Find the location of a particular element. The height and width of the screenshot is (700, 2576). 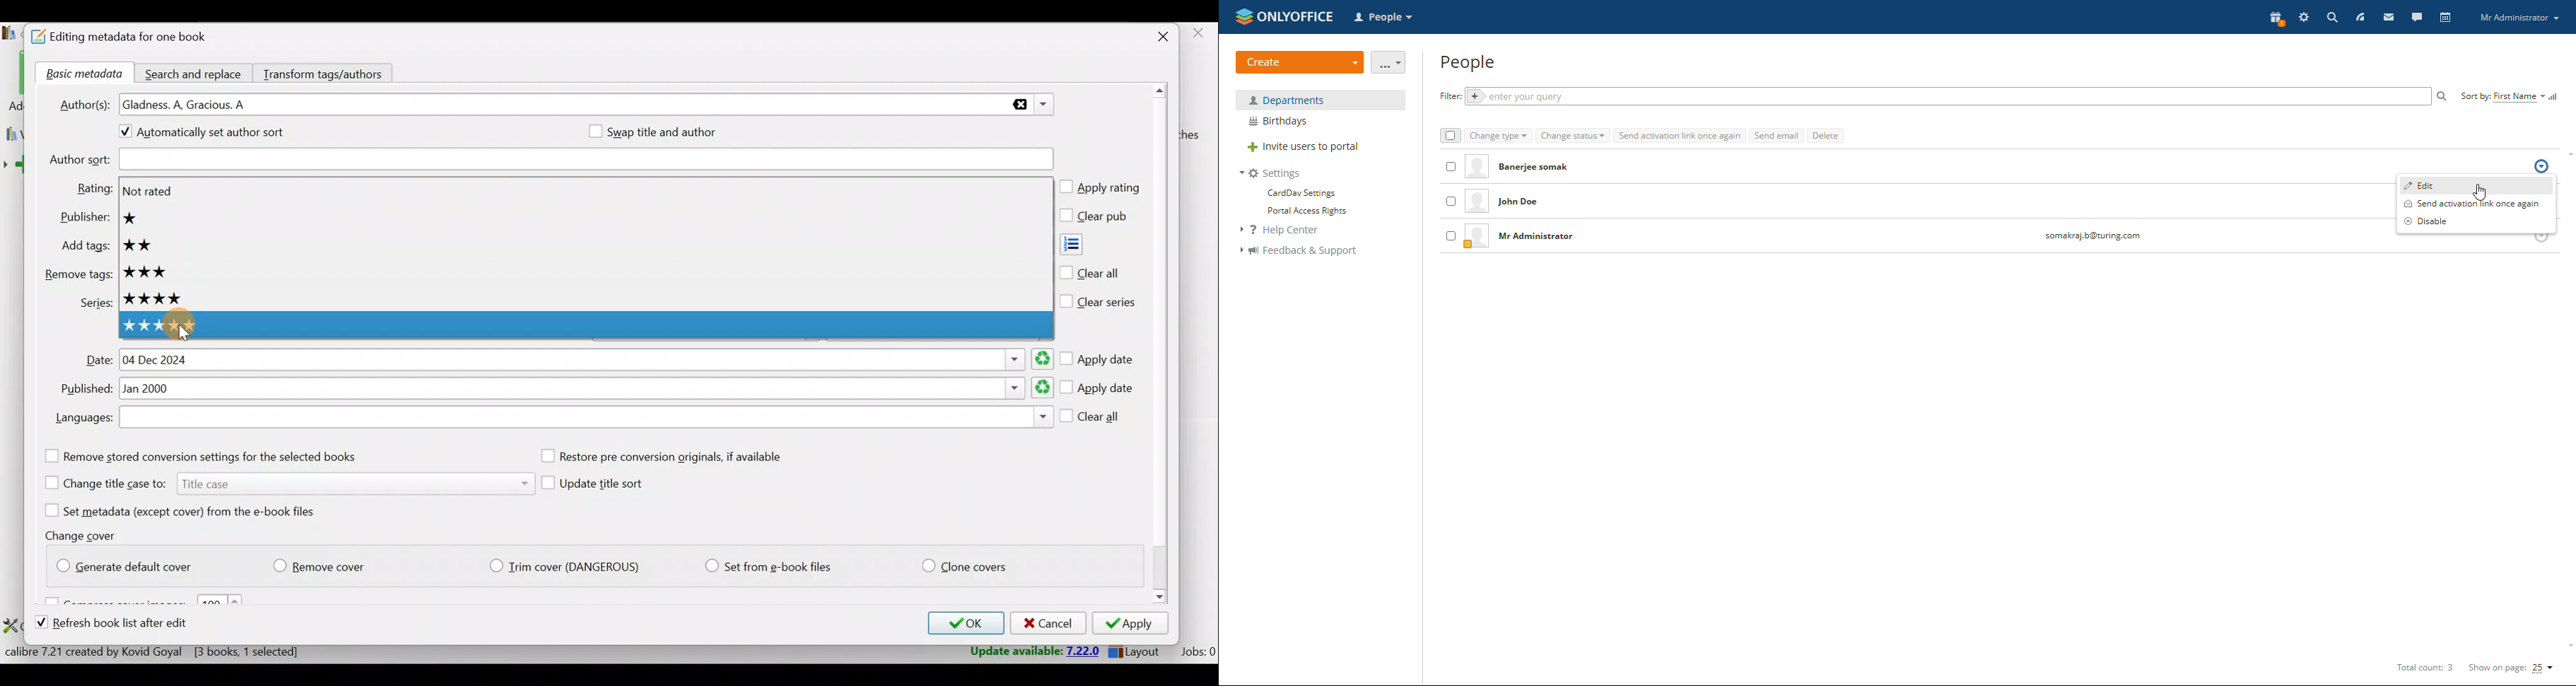

Published is located at coordinates (587, 389).